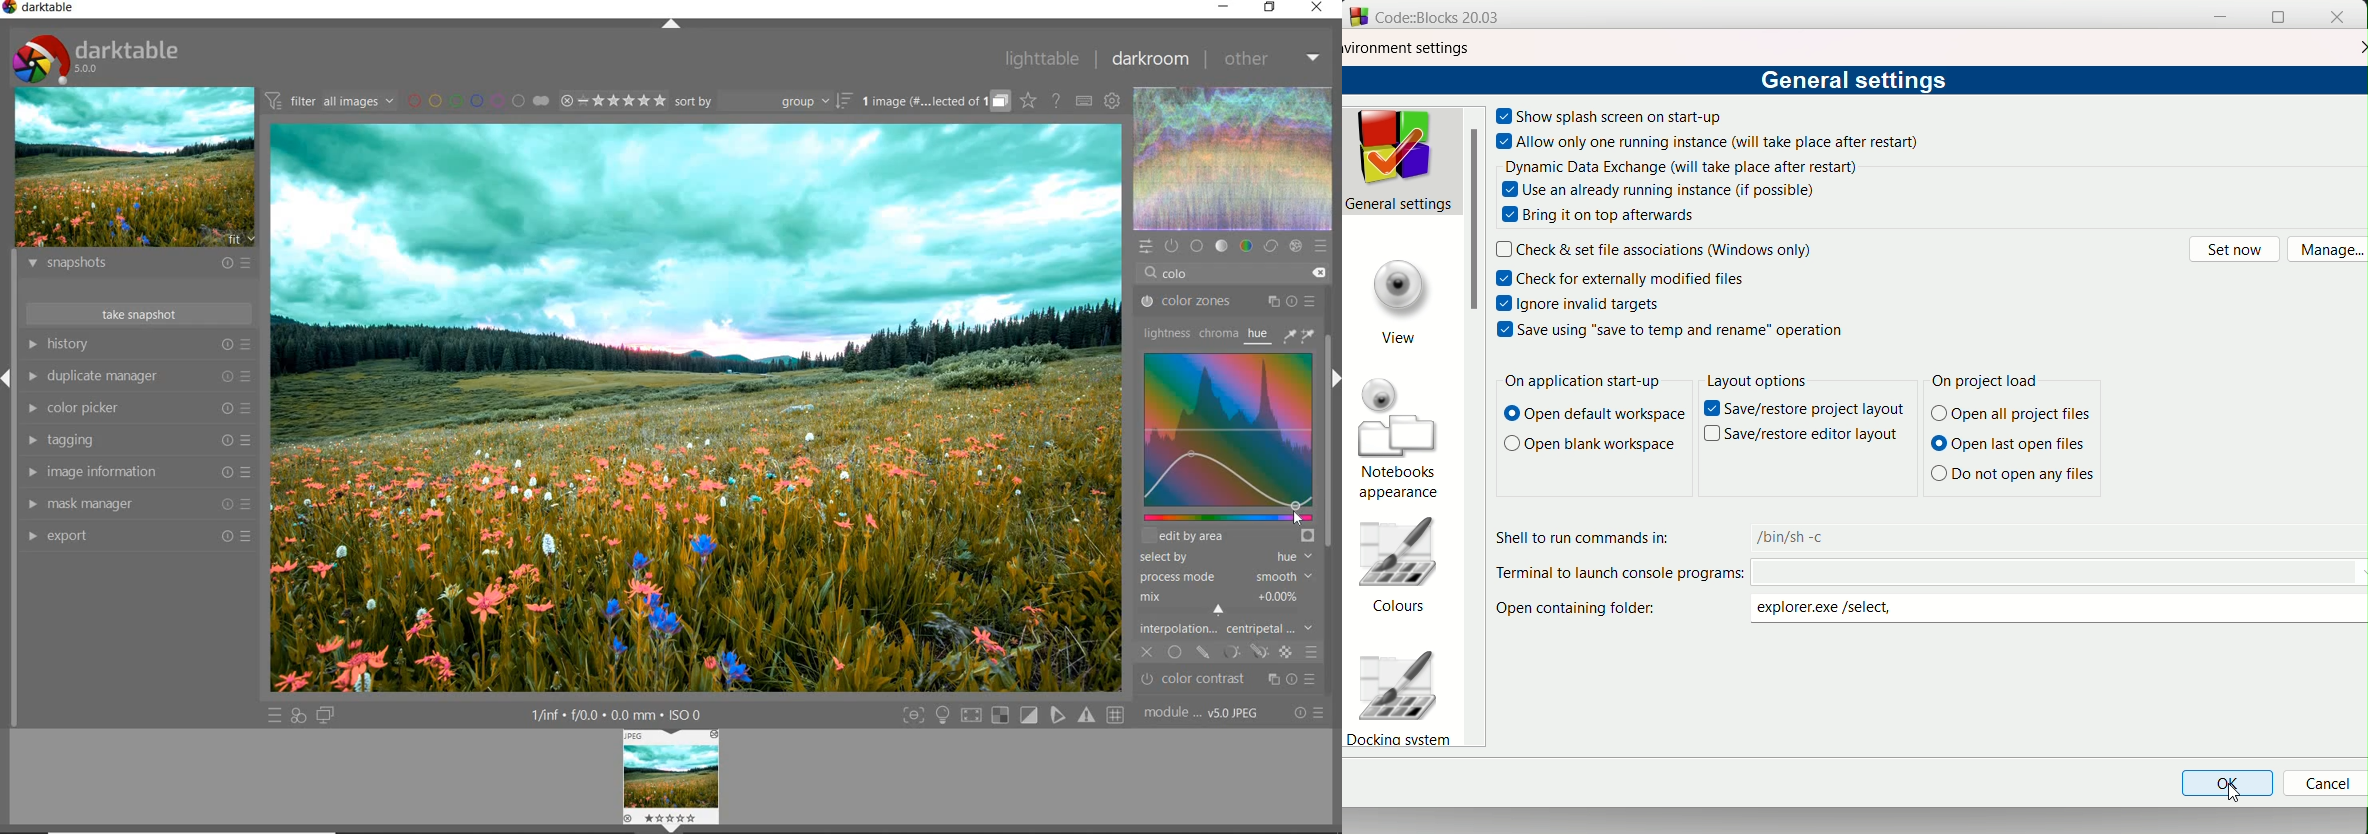  Describe the element at coordinates (477, 101) in the screenshot. I see `filter images by color labels` at that location.